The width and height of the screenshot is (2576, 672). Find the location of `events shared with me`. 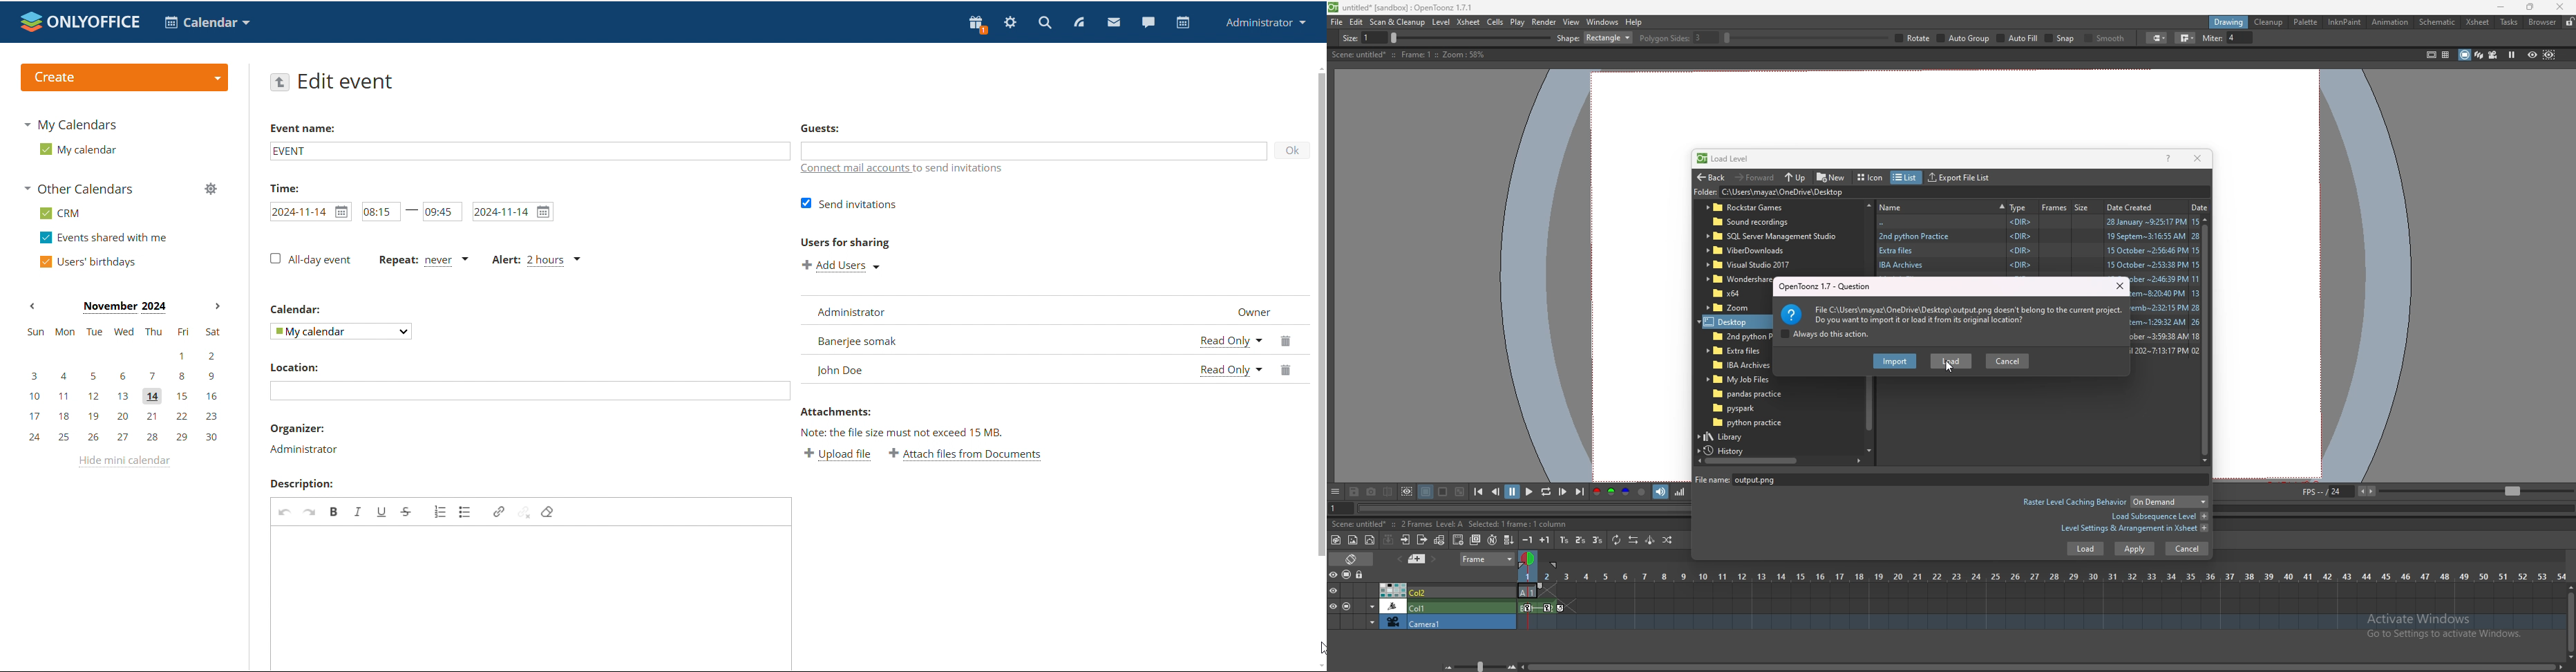

events shared with me is located at coordinates (104, 238).